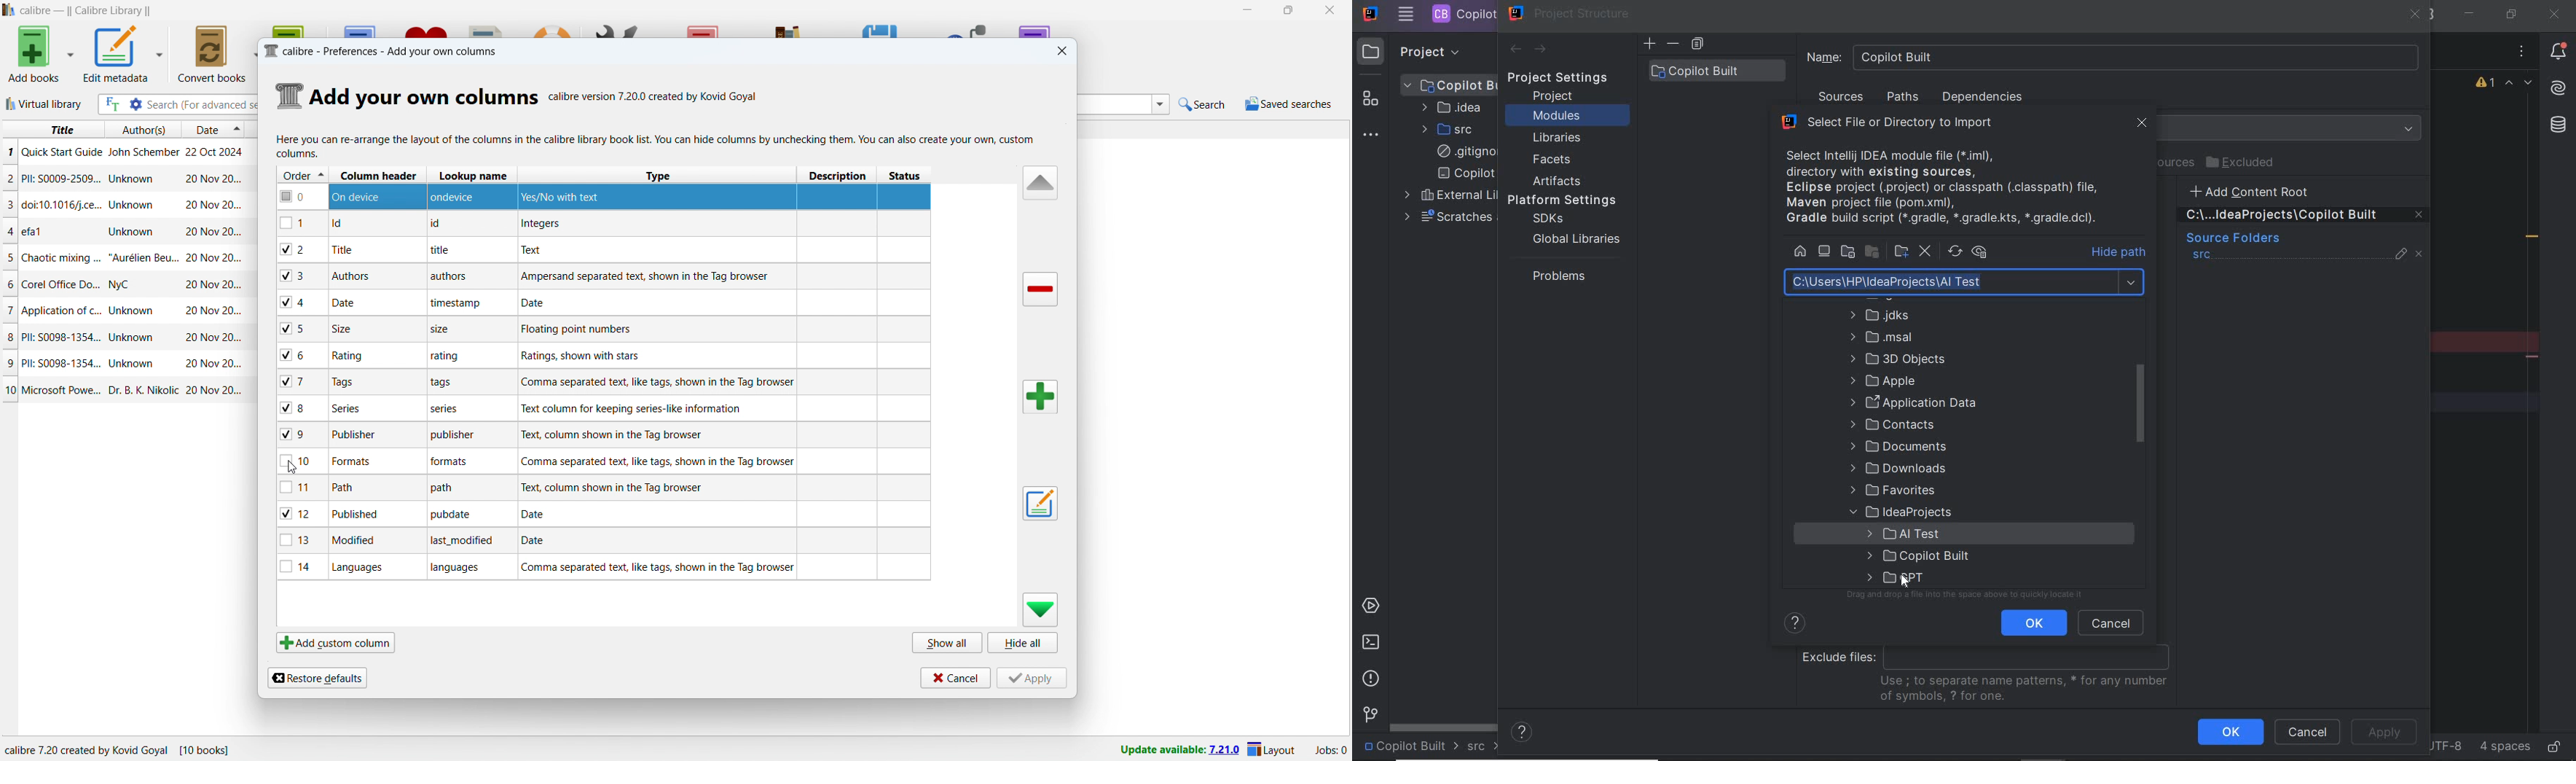  I want to click on remove line, so click(2534, 356).